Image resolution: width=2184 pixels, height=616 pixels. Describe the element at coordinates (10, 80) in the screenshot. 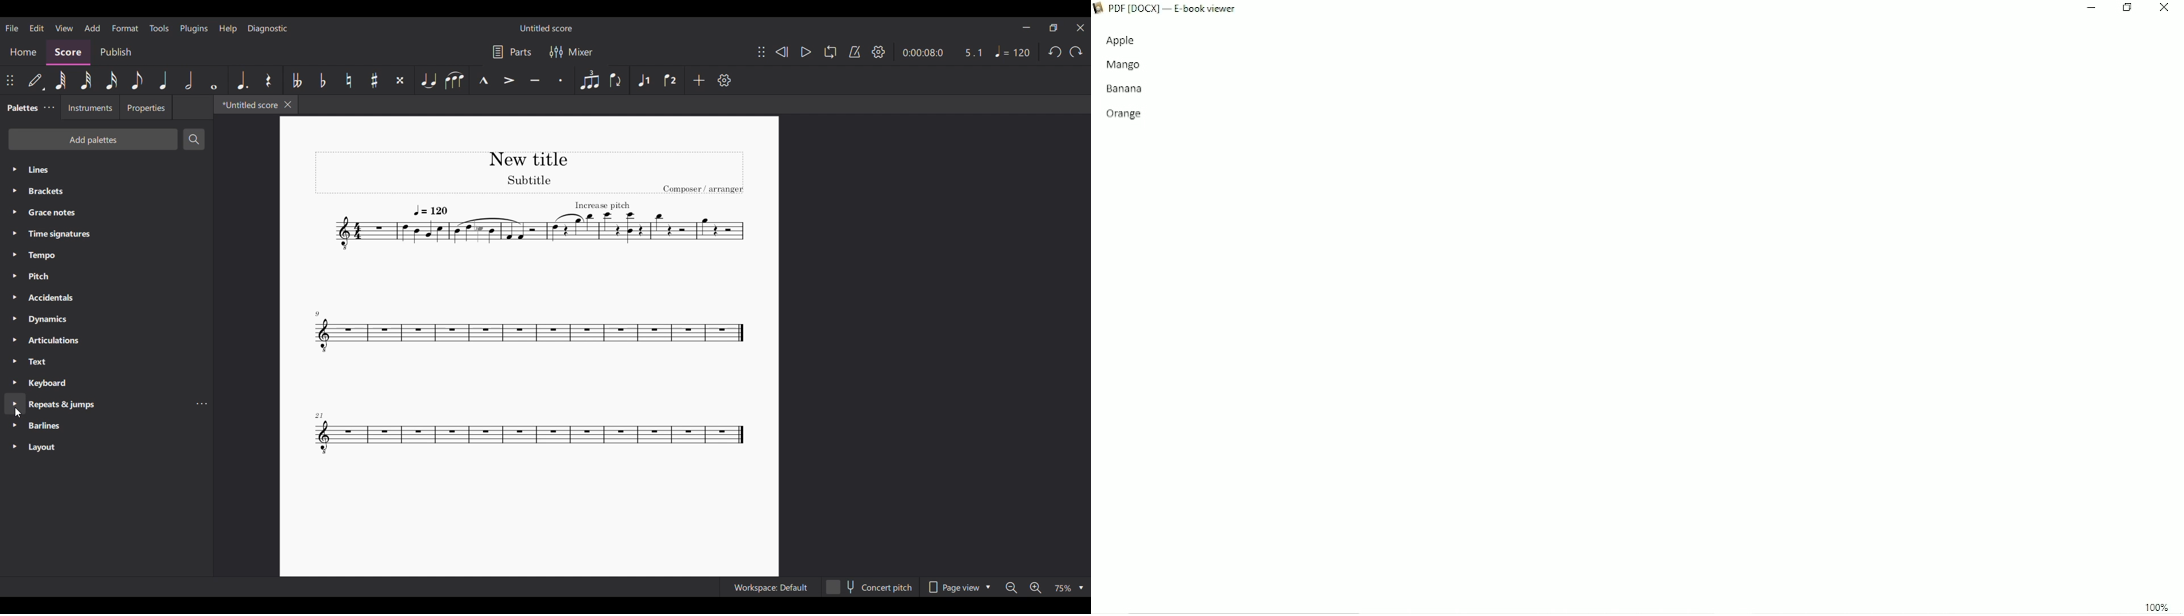

I see `Change position` at that location.